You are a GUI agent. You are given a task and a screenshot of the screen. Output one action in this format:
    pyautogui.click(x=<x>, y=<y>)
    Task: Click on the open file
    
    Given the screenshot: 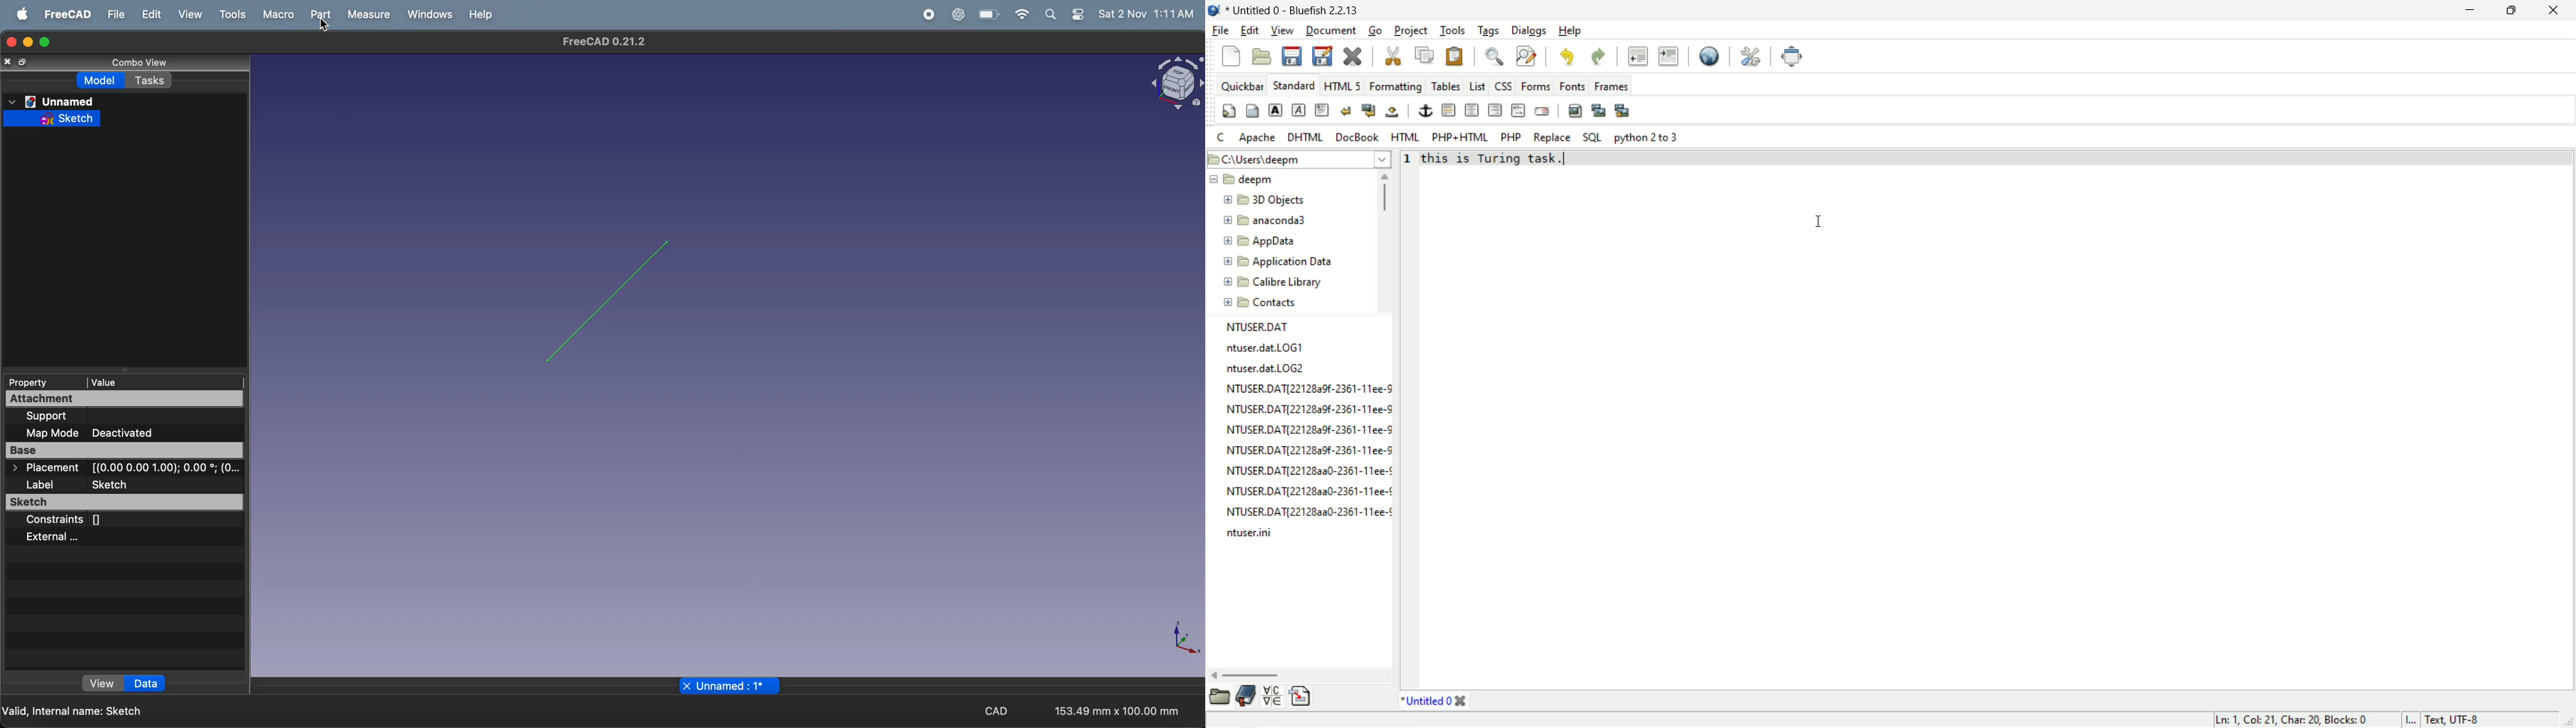 What is the action you would take?
    pyautogui.click(x=1262, y=57)
    